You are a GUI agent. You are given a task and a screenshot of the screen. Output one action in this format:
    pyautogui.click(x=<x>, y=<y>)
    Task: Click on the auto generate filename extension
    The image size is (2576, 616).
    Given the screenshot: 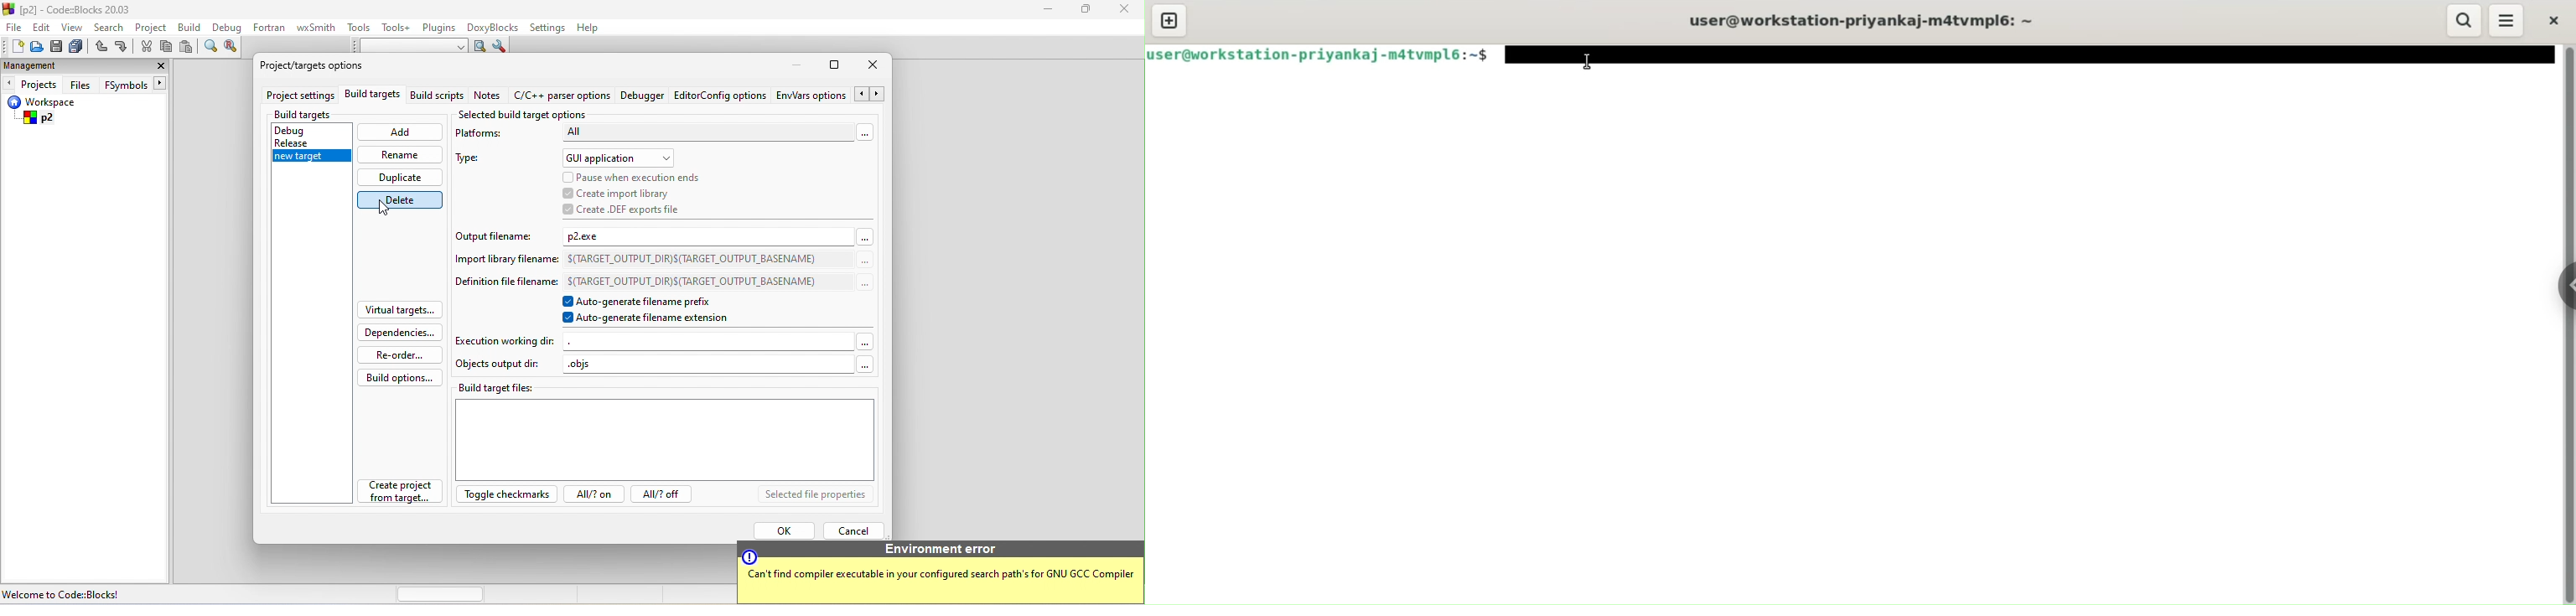 What is the action you would take?
    pyautogui.click(x=655, y=320)
    